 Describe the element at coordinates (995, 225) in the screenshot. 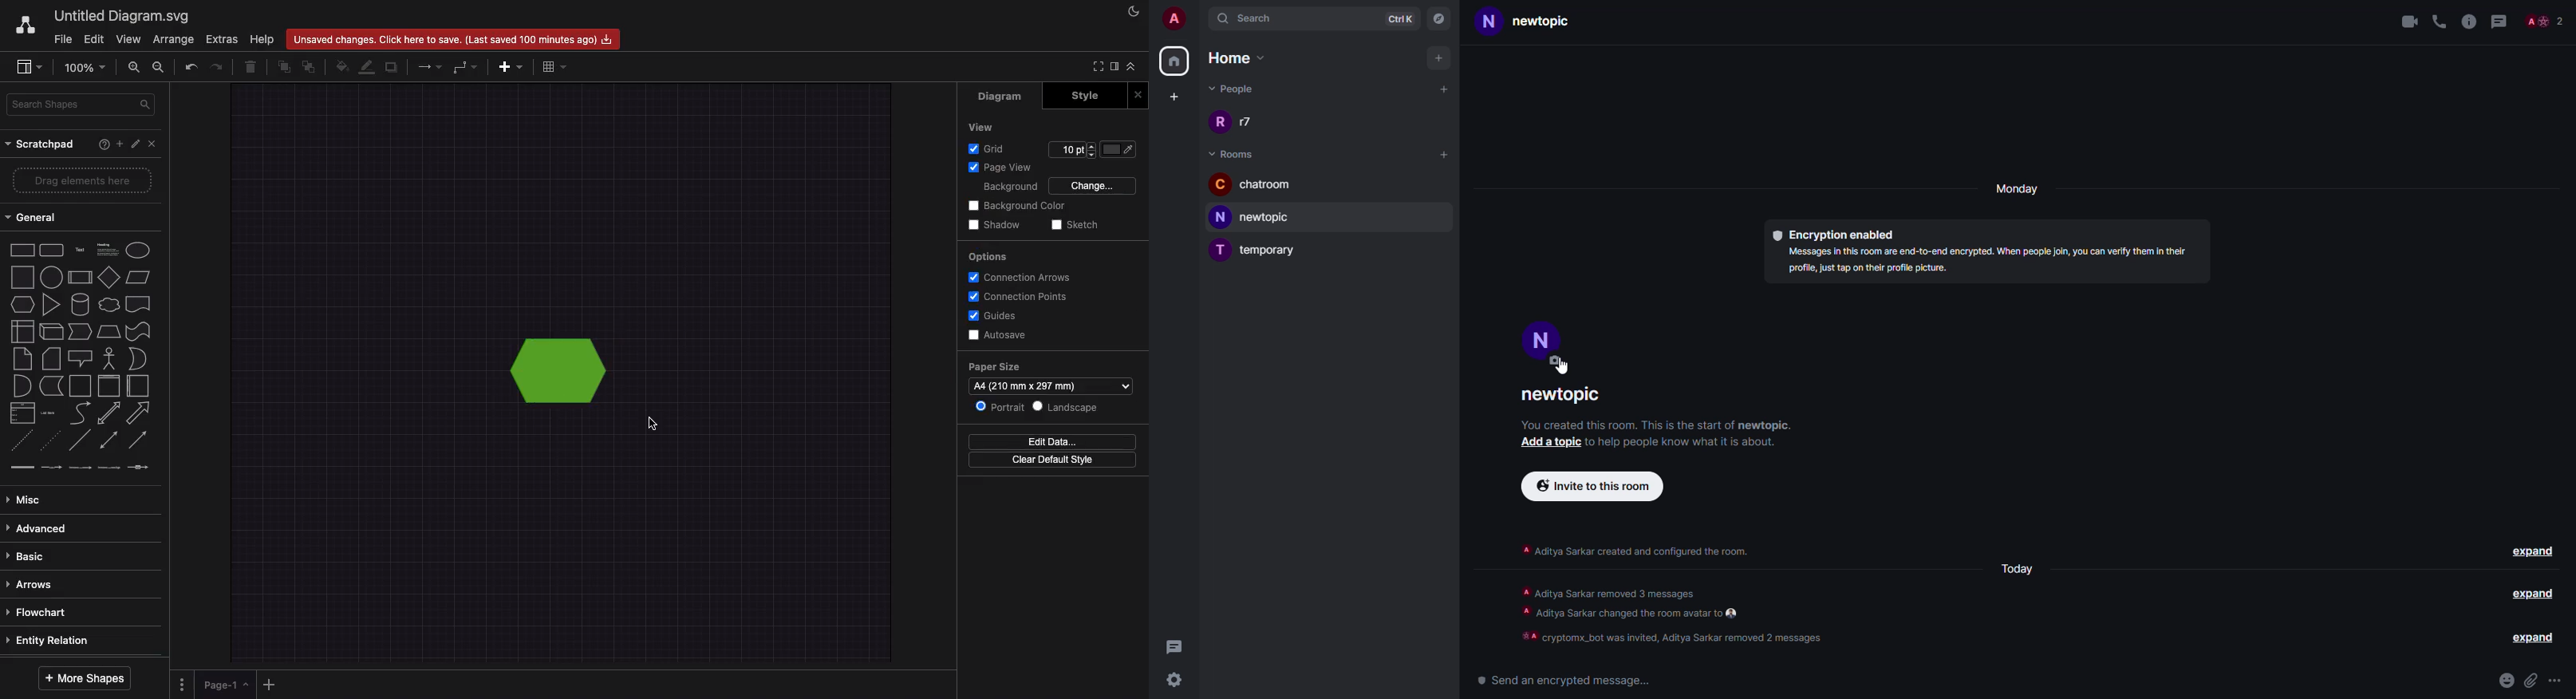

I see `Shadow` at that location.